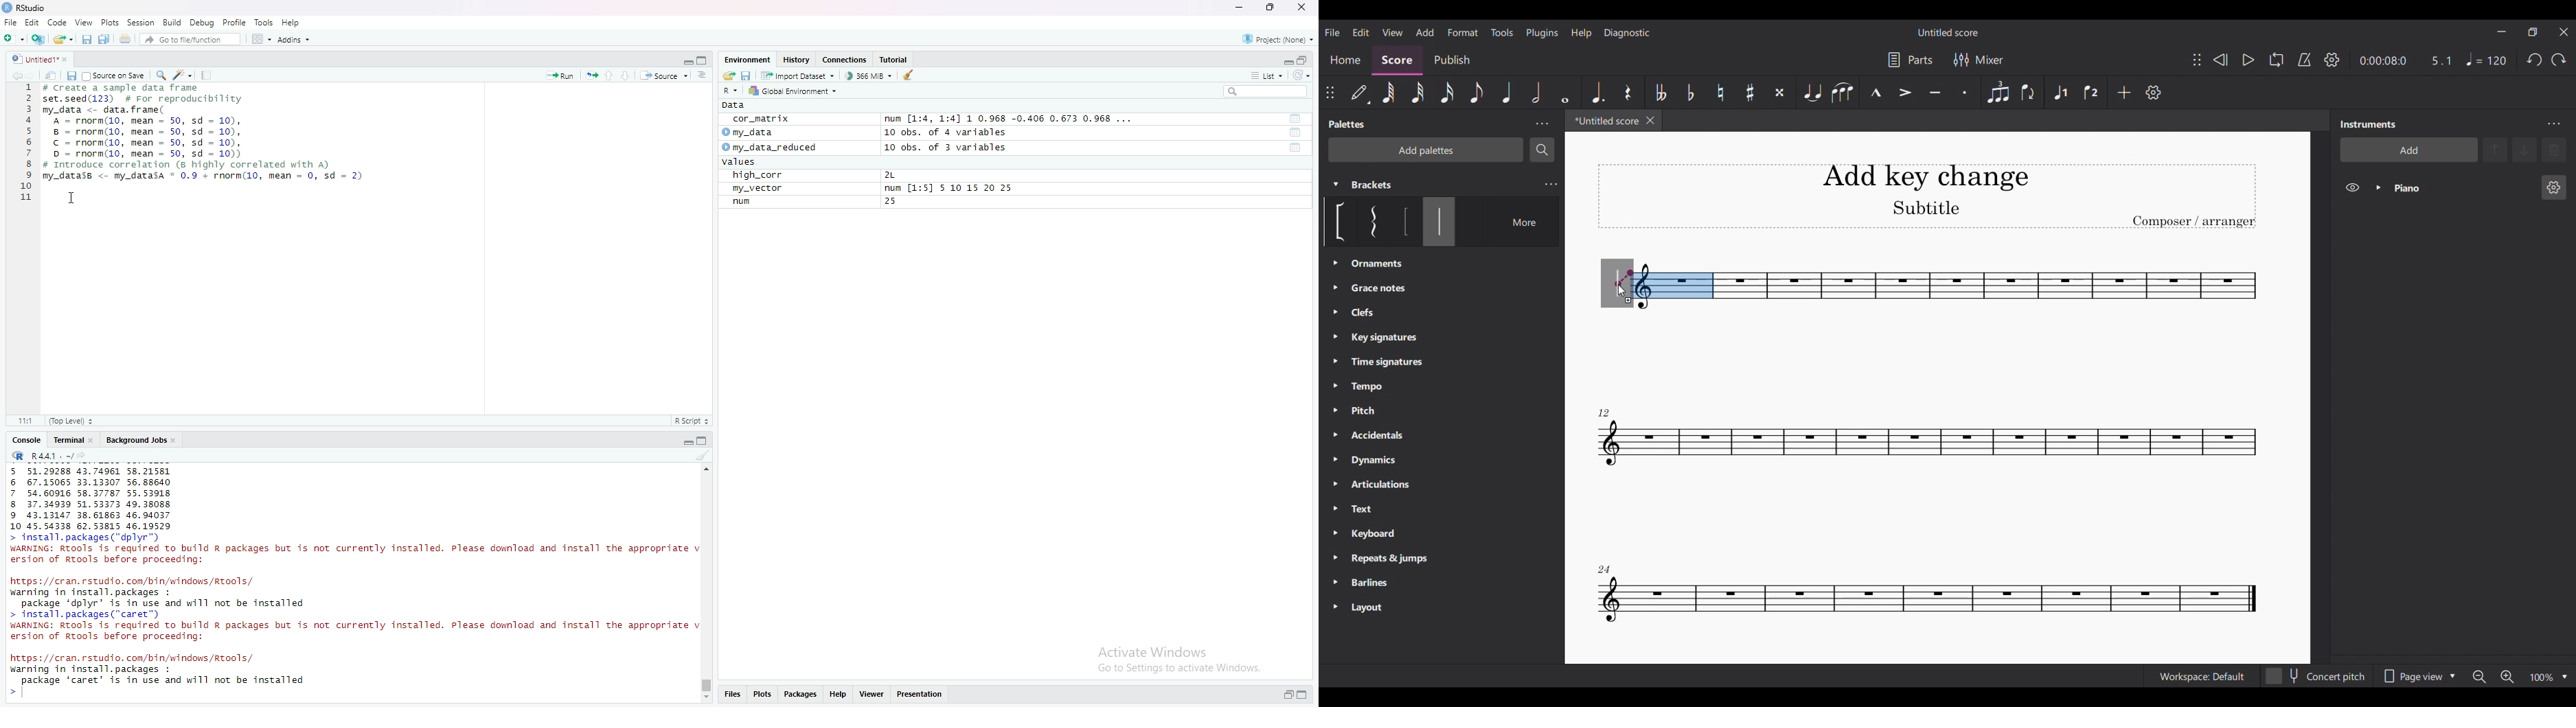  What do you see at coordinates (741, 161) in the screenshot?
I see `values` at bounding box center [741, 161].